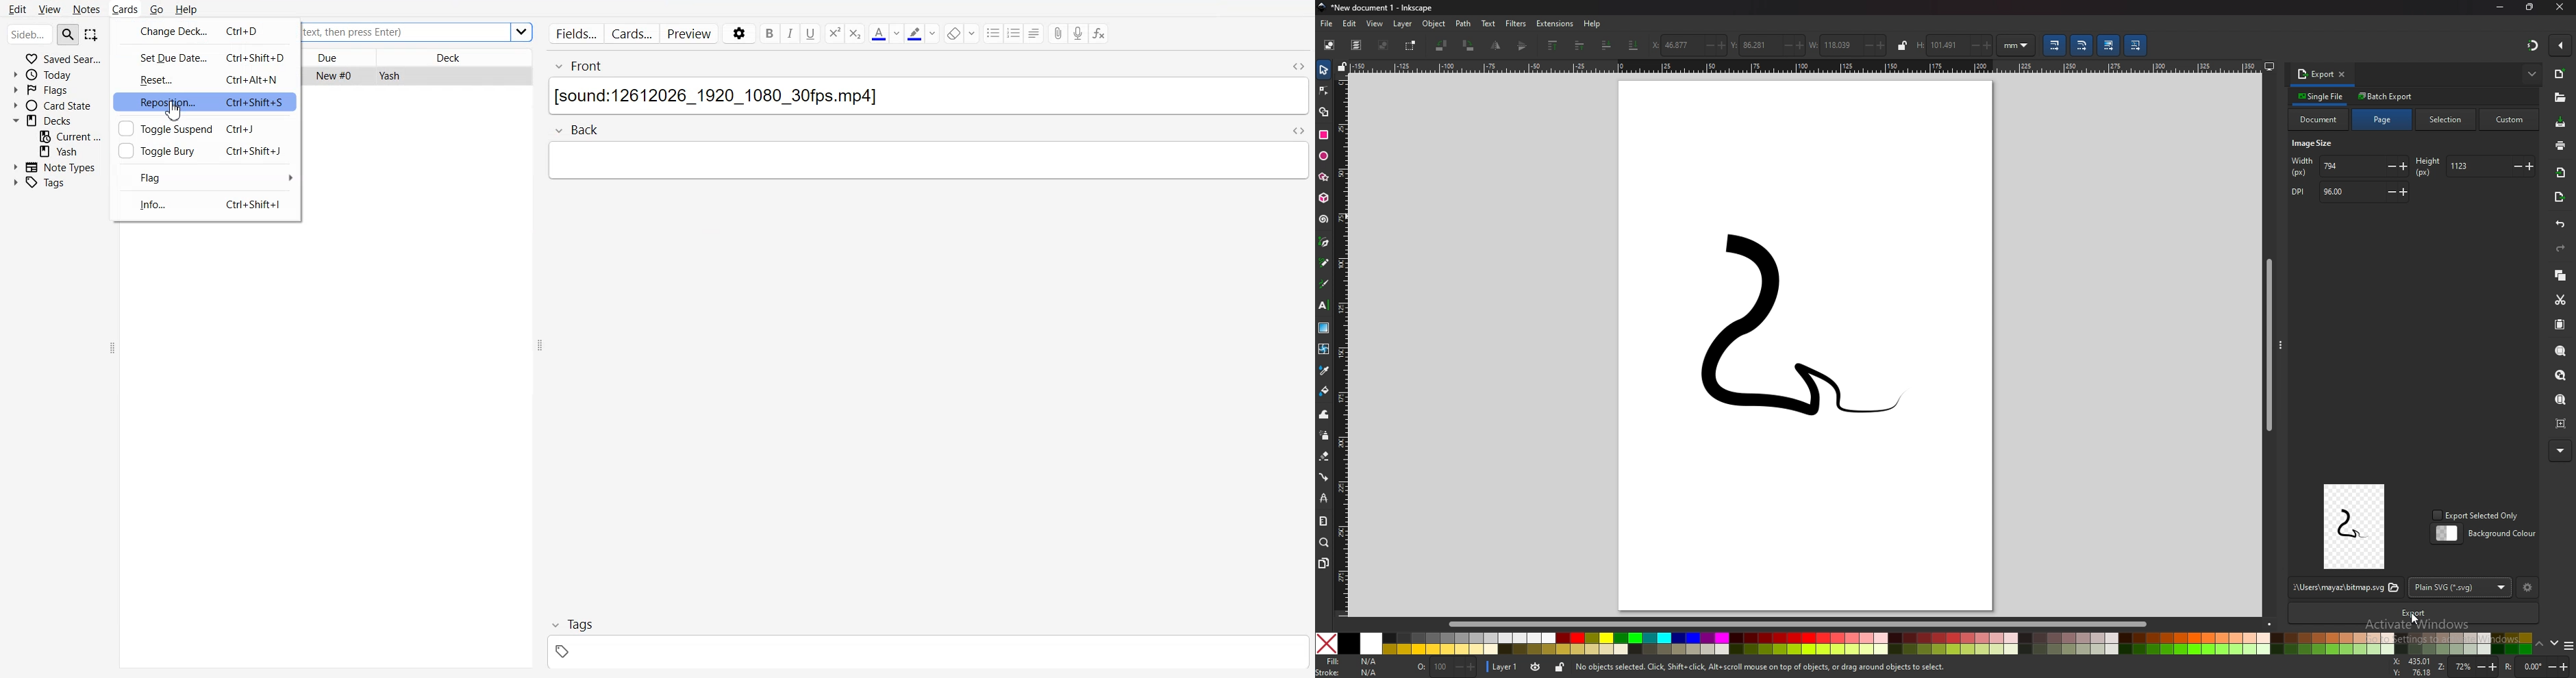  What do you see at coordinates (1808, 623) in the screenshot?
I see `scroll bar` at bounding box center [1808, 623].